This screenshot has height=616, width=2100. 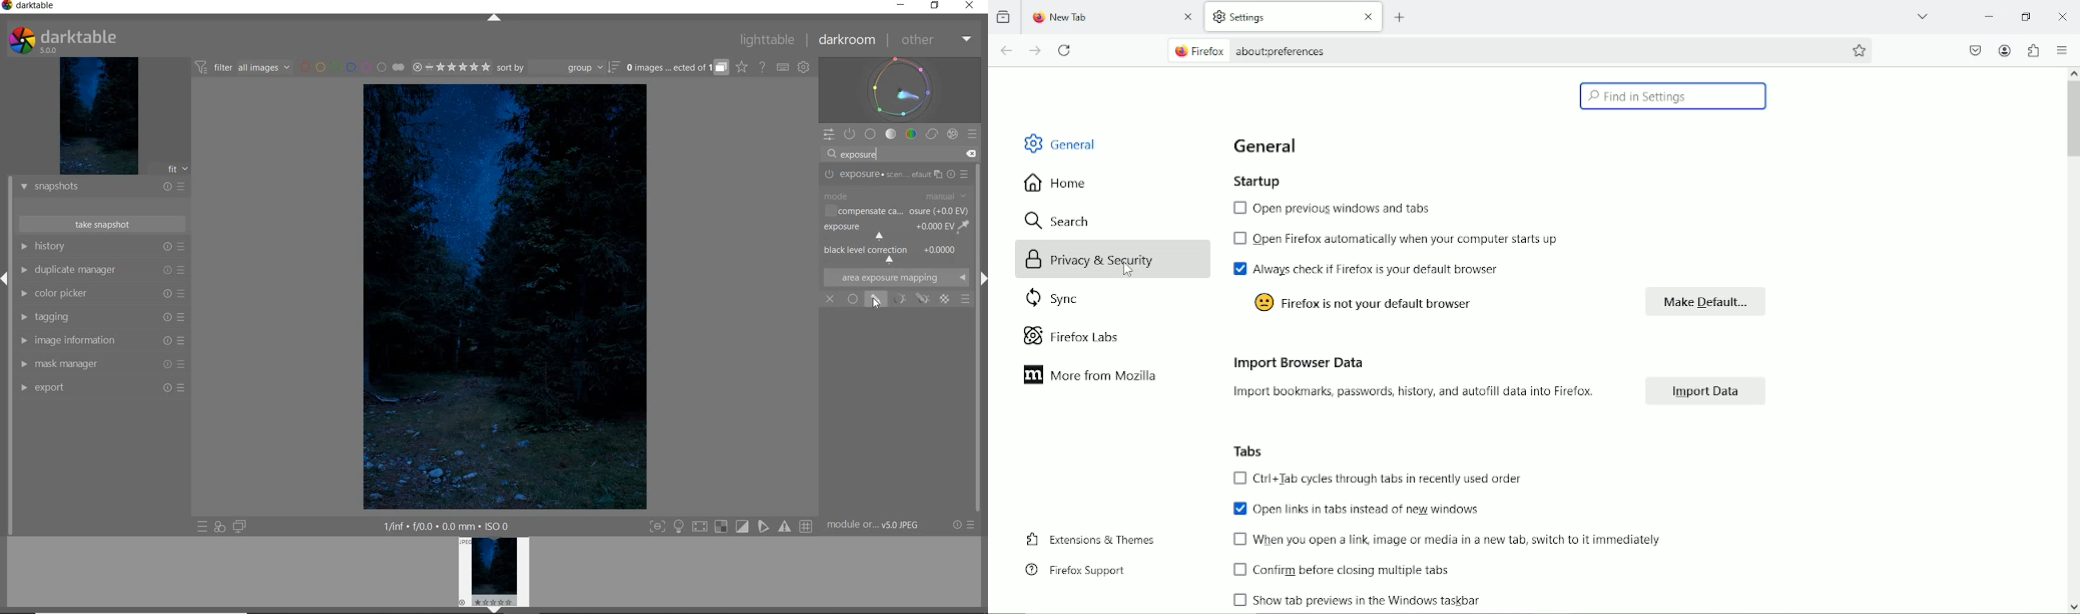 What do you see at coordinates (1289, 52) in the screenshot?
I see `about:oreferences` at bounding box center [1289, 52].